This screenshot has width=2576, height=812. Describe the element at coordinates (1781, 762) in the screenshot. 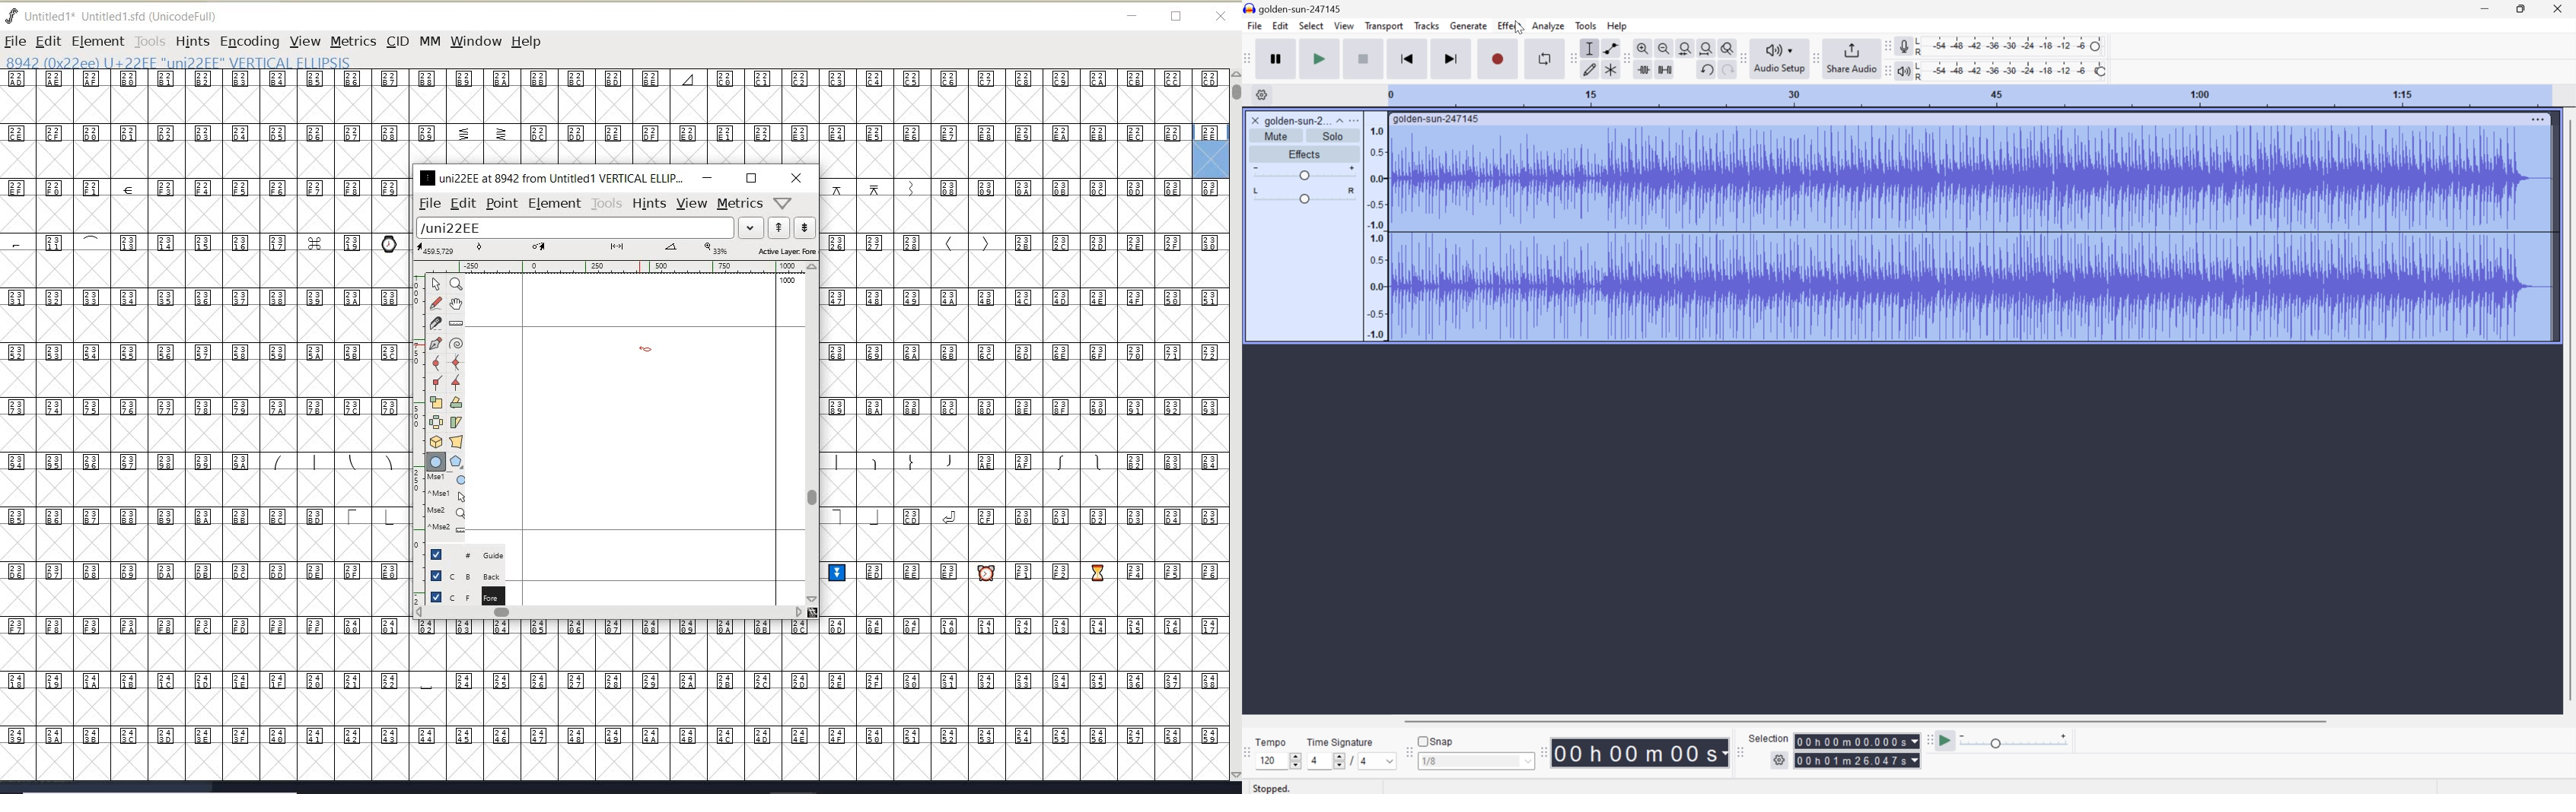

I see `Settings` at that location.